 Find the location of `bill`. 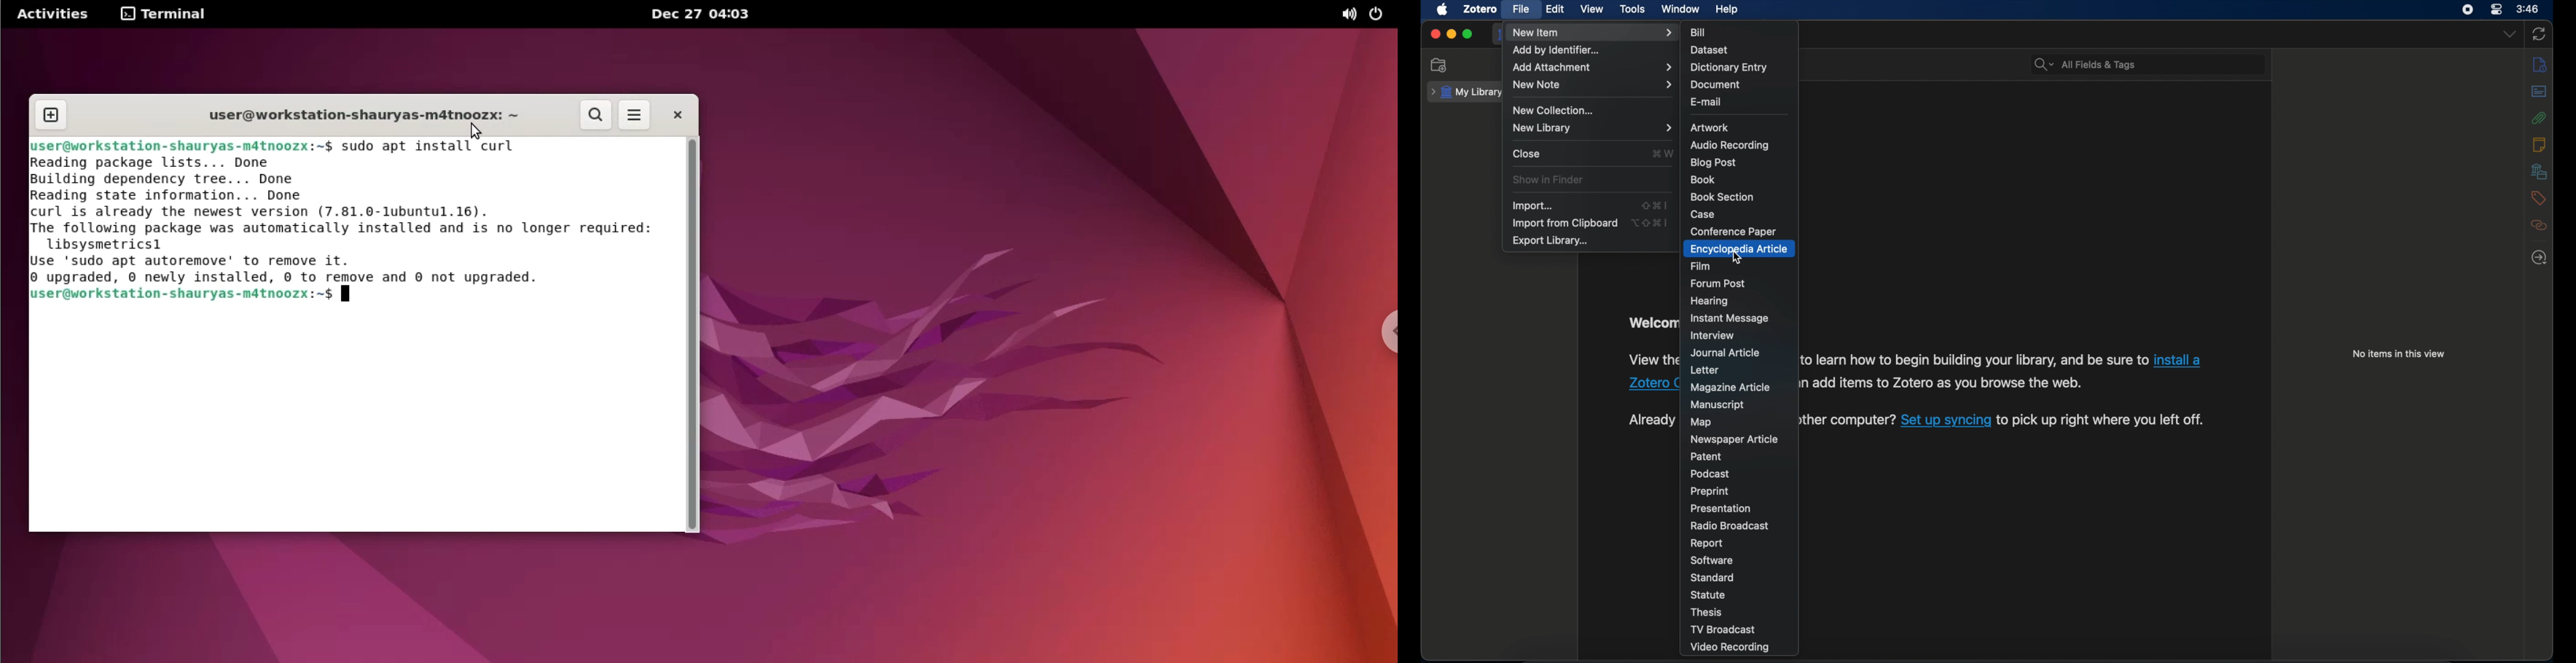

bill is located at coordinates (1699, 33).